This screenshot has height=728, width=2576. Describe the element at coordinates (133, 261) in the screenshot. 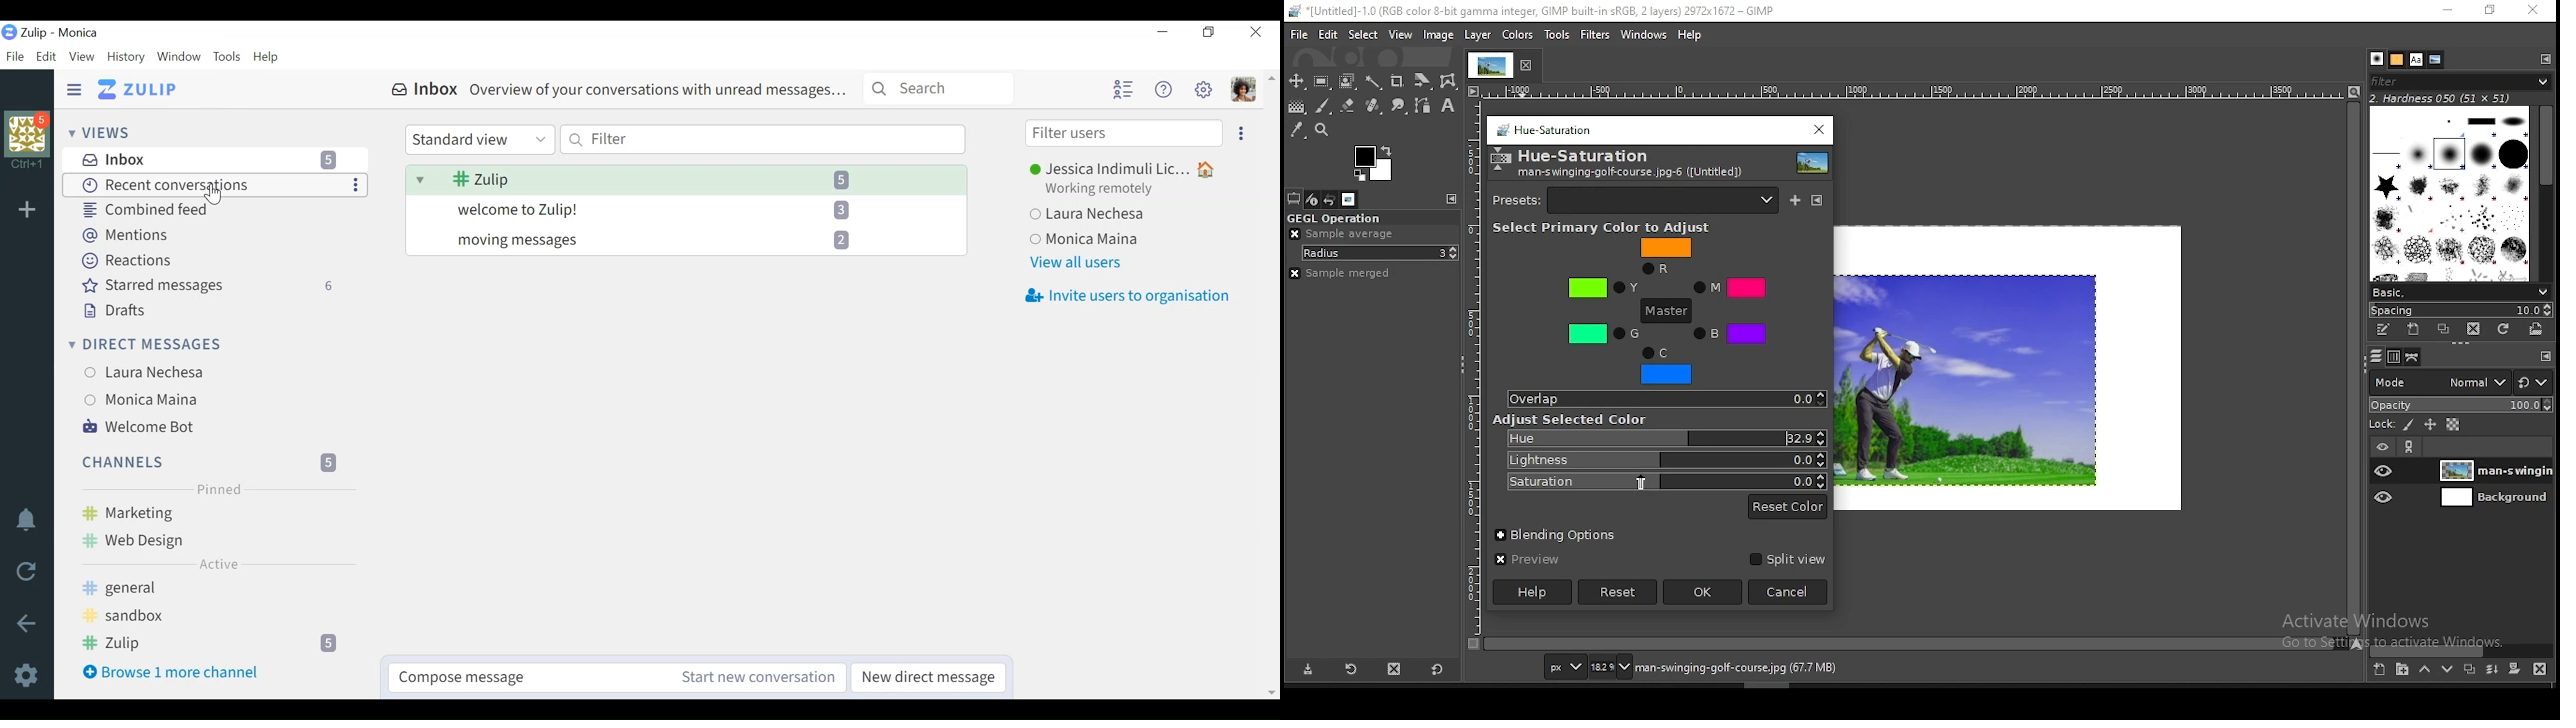

I see `Reactions` at that location.